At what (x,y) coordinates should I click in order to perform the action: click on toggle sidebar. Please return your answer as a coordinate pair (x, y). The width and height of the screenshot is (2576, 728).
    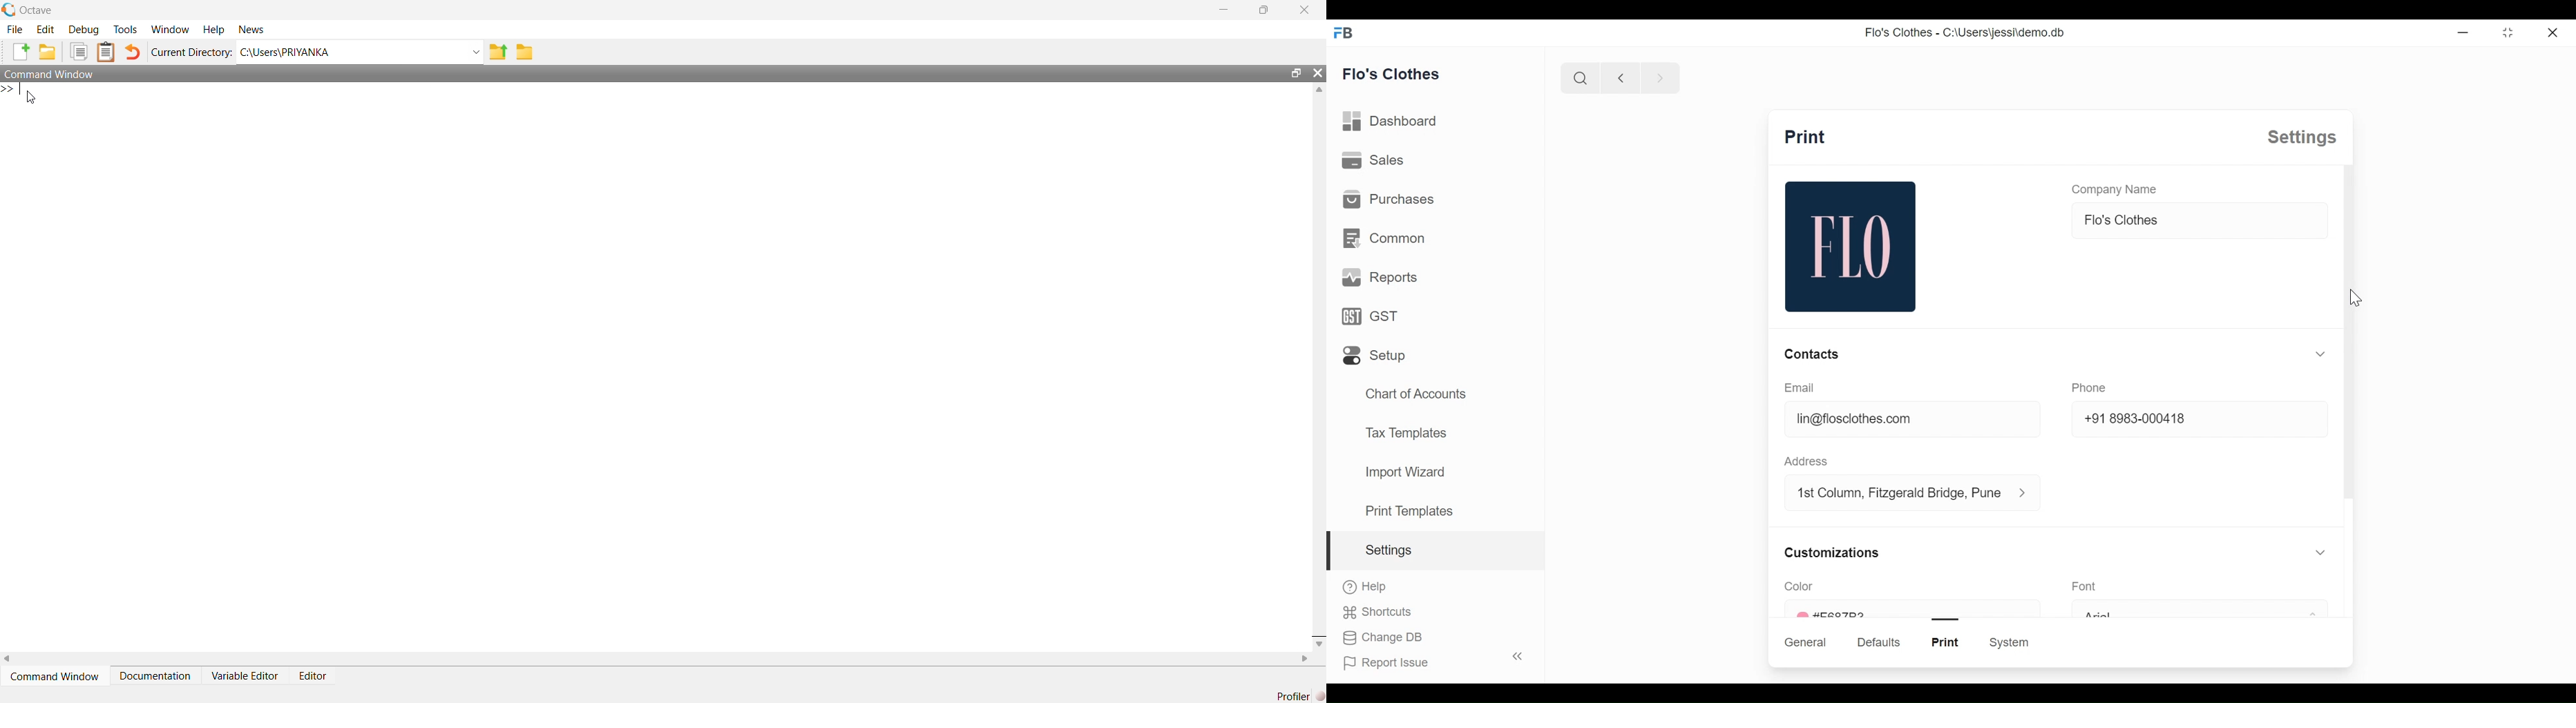
    Looking at the image, I should click on (1519, 656).